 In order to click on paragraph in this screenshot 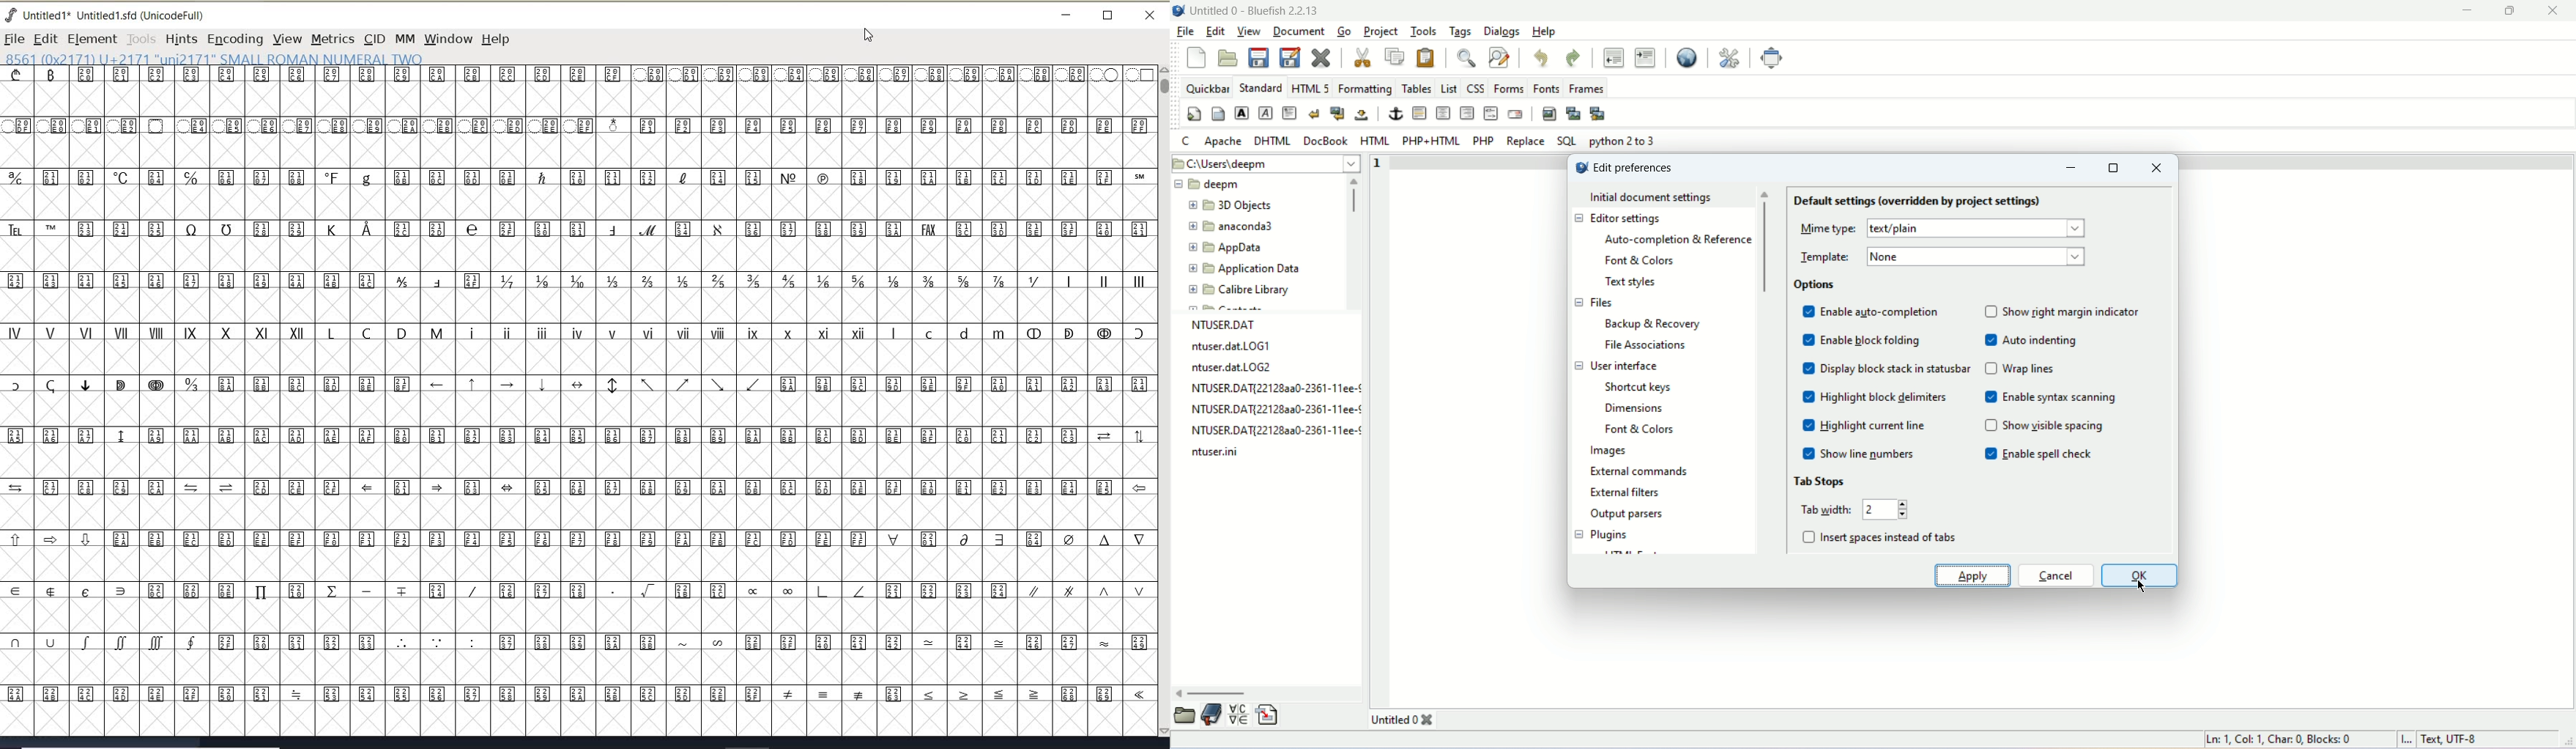, I will do `click(1288, 114)`.